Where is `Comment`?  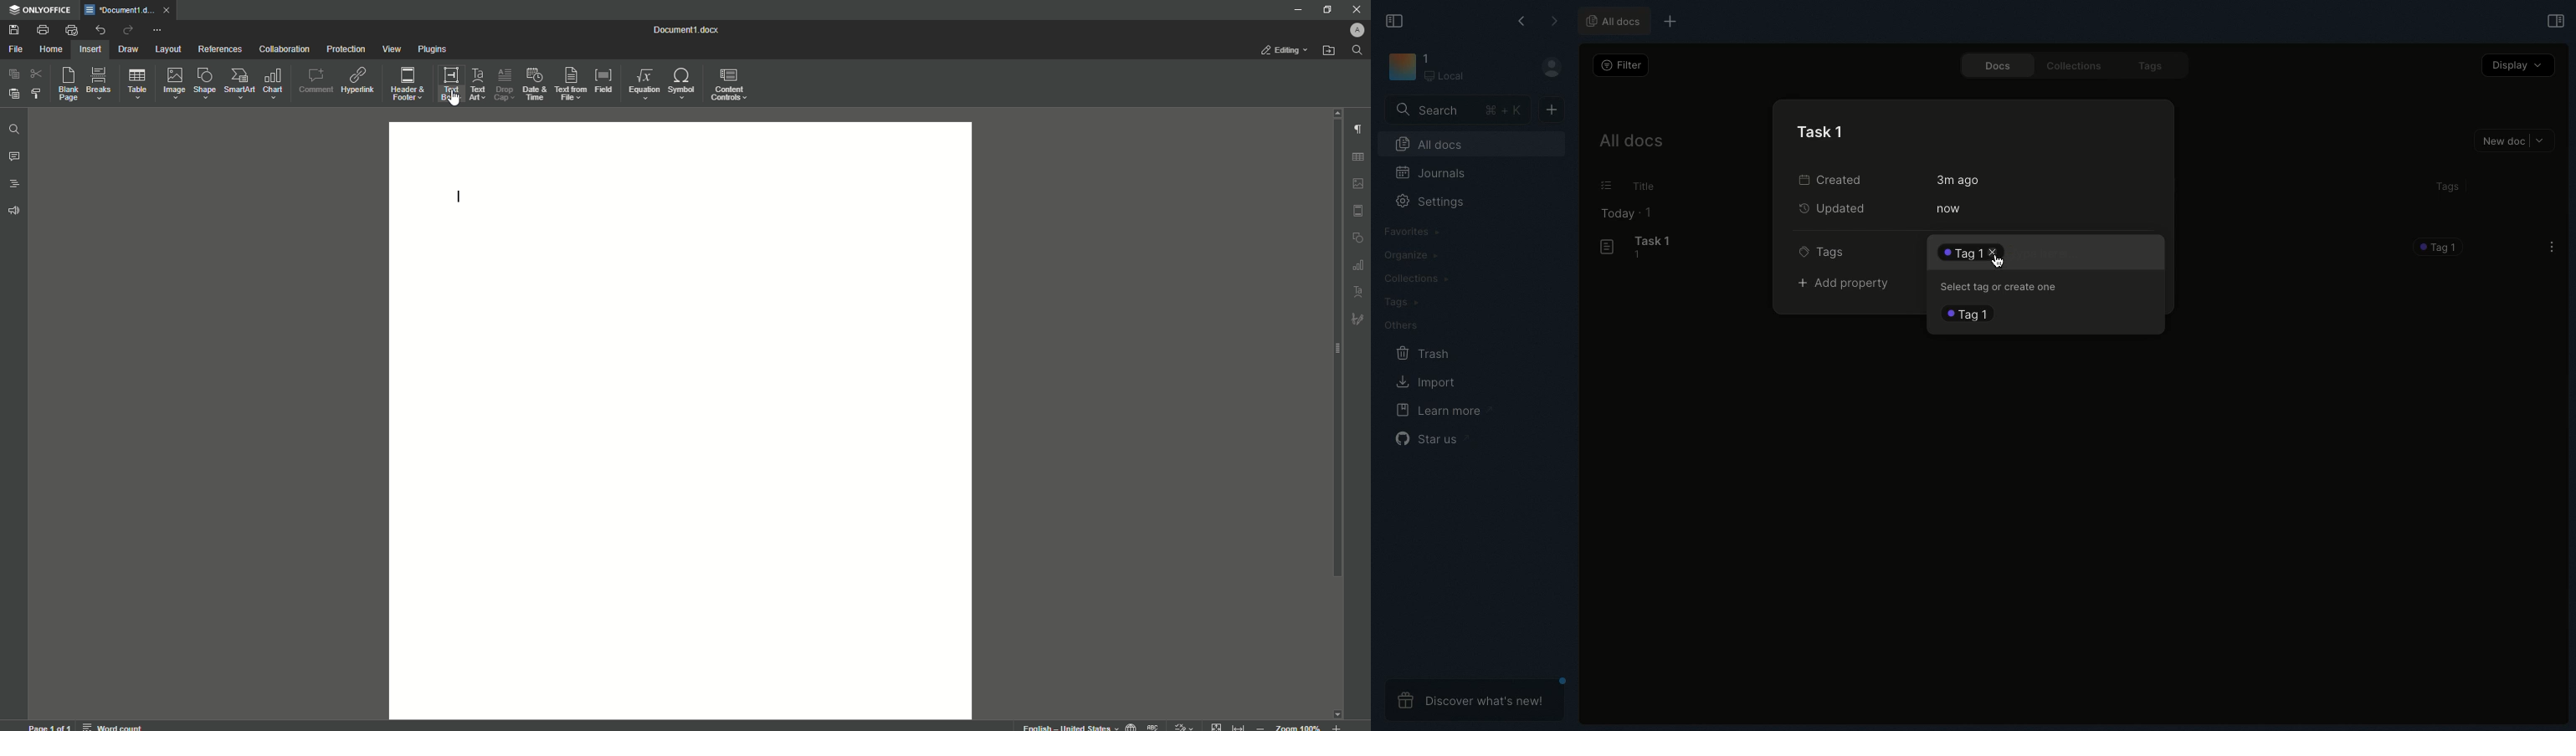
Comment is located at coordinates (316, 81).